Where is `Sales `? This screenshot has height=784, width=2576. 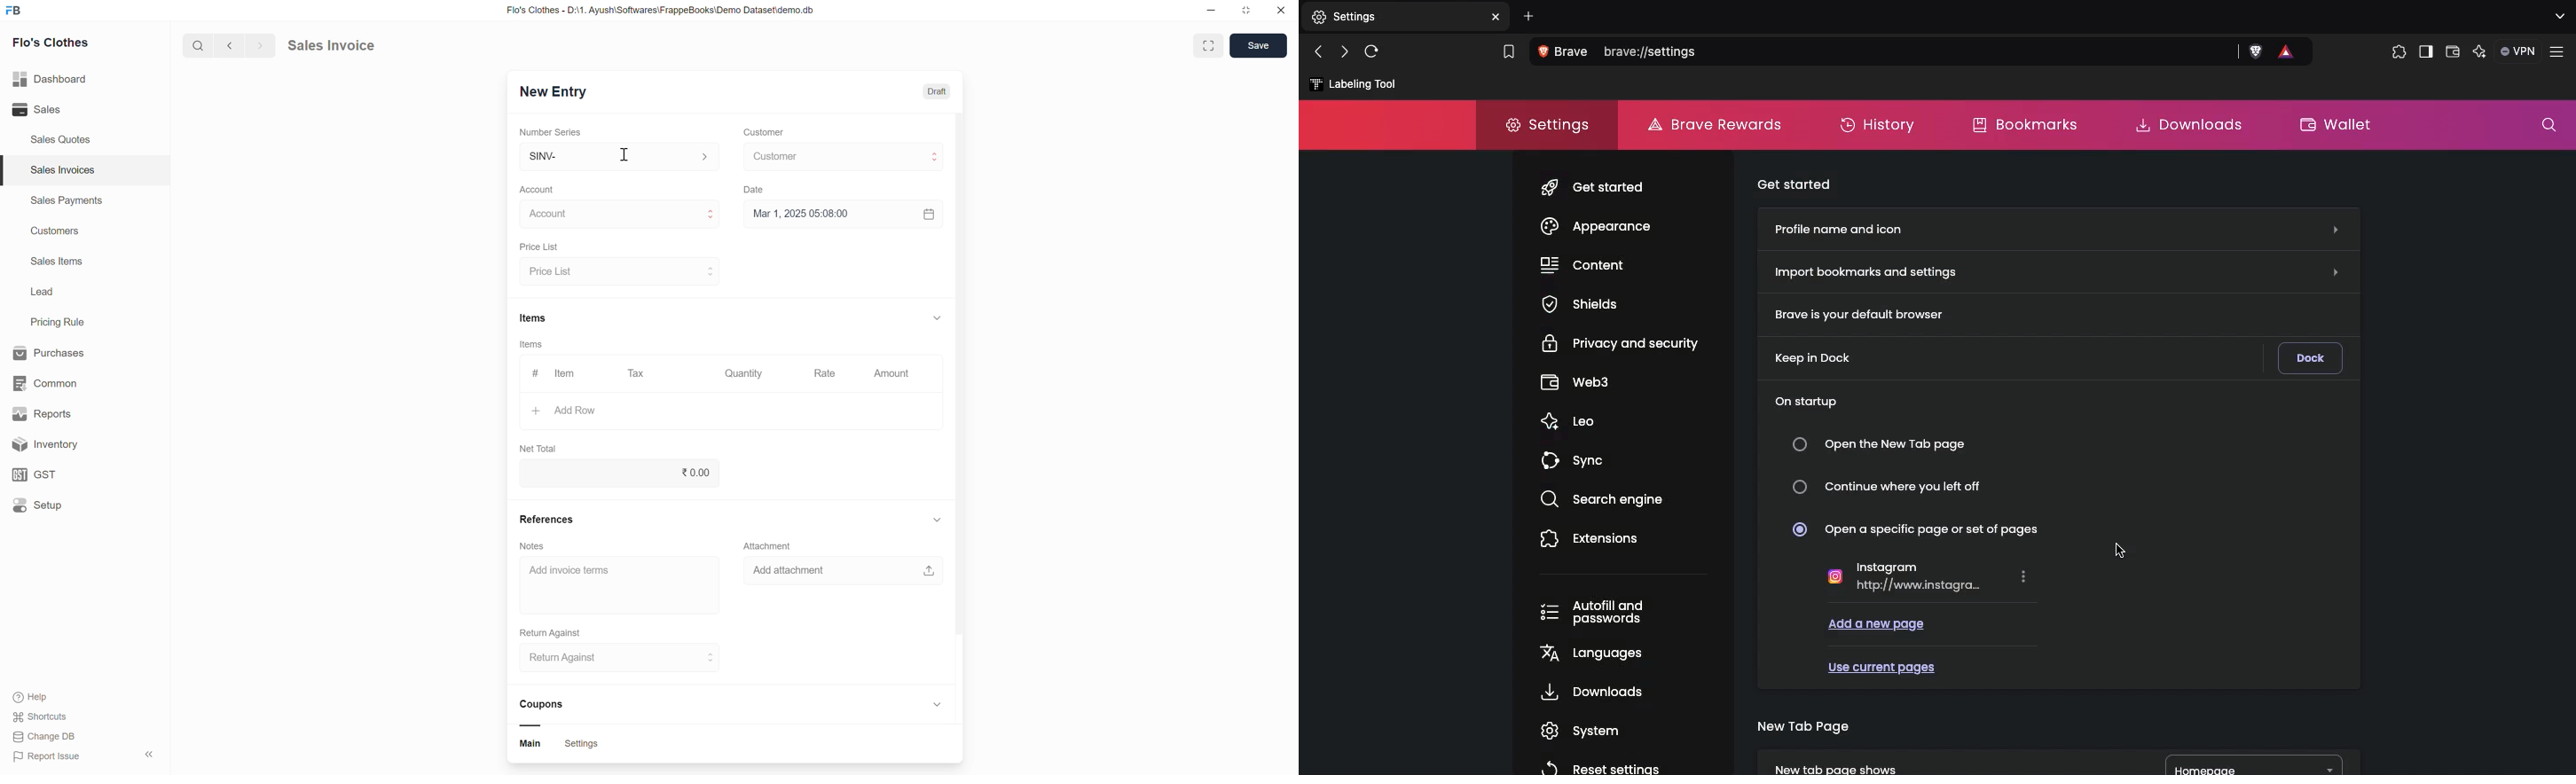
Sales  is located at coordinates (59, 110).